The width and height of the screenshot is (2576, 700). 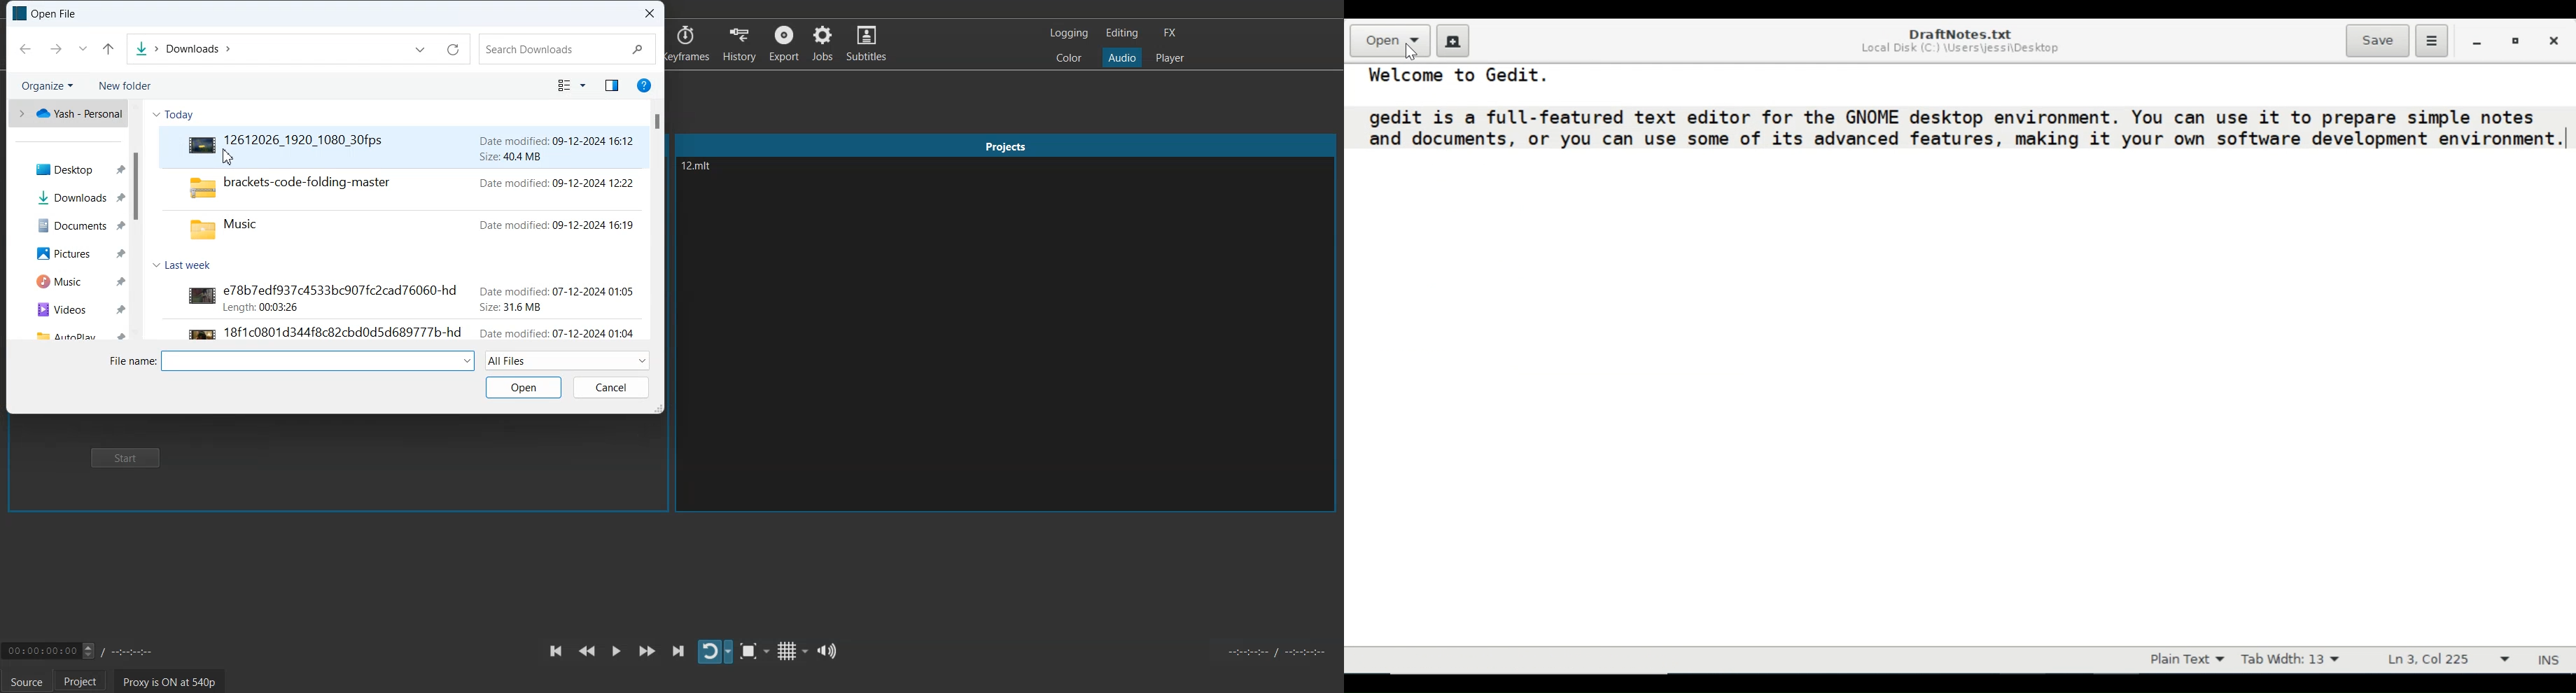 I want to click on Toggle play or pause, so click(x=617, y=650).